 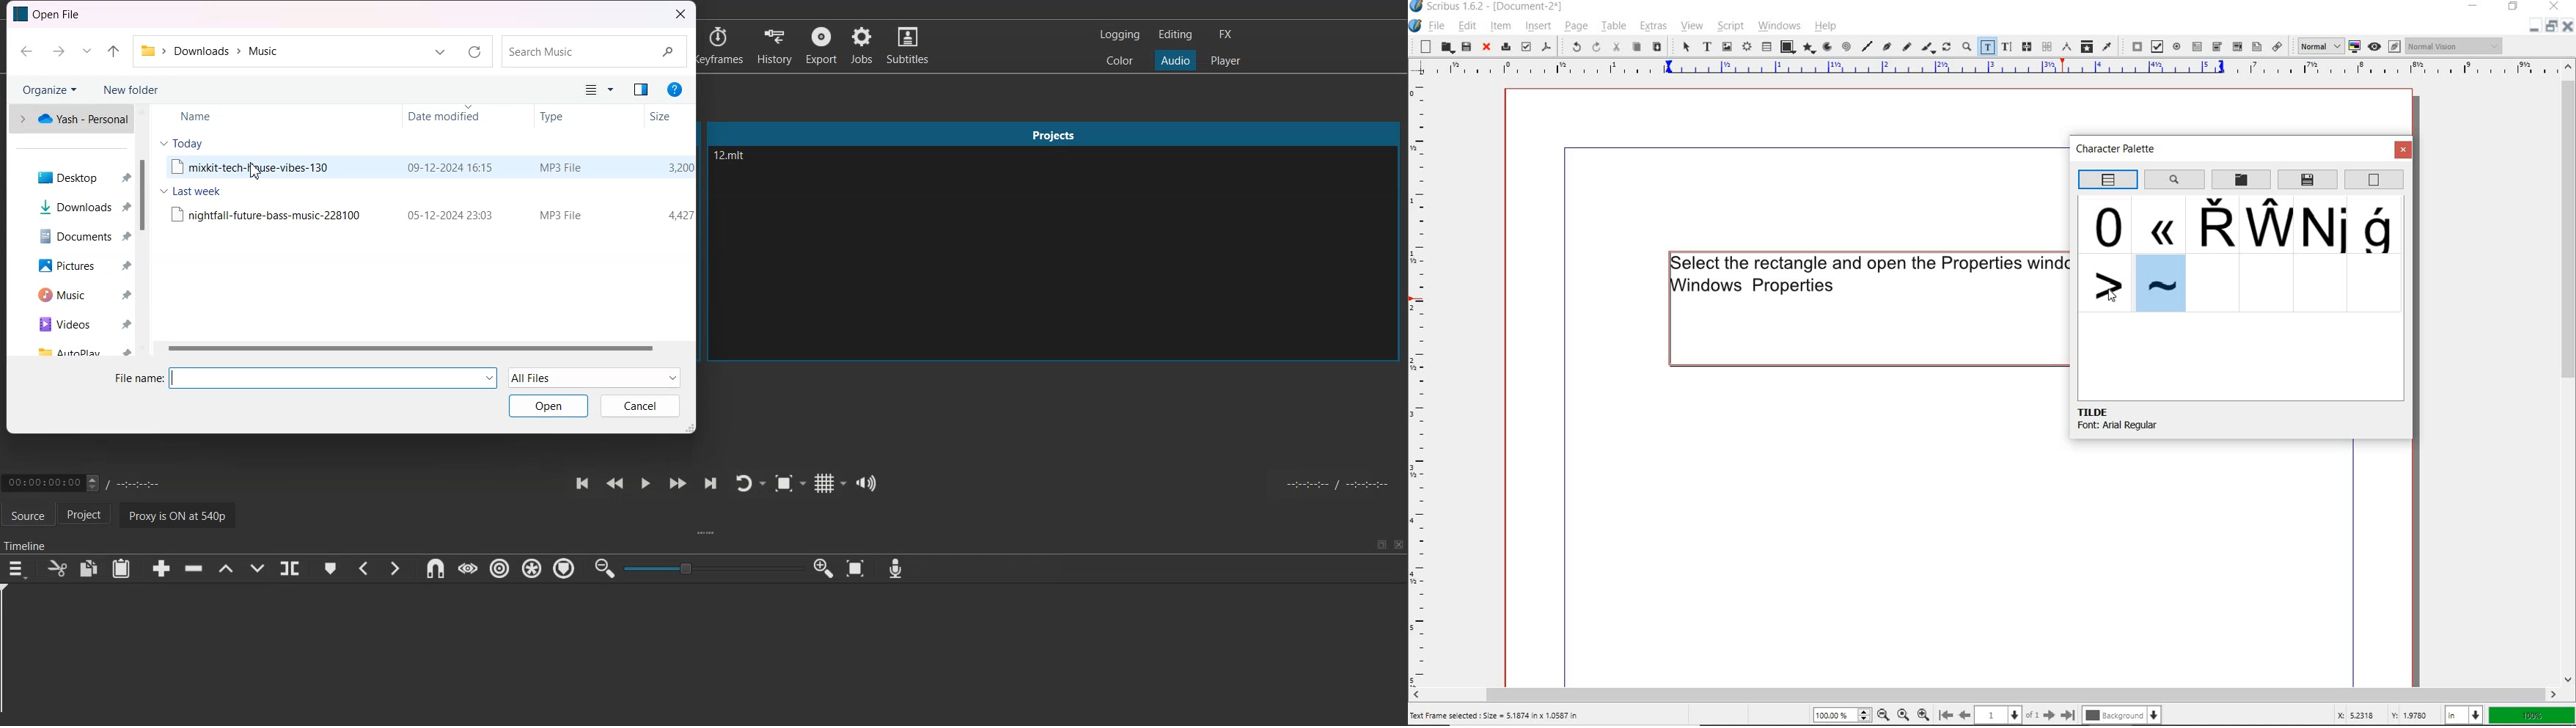 What do you see at coordinates (1398, 544) in the screenshot?
I see `Close` at bounding box center [1398, 544].